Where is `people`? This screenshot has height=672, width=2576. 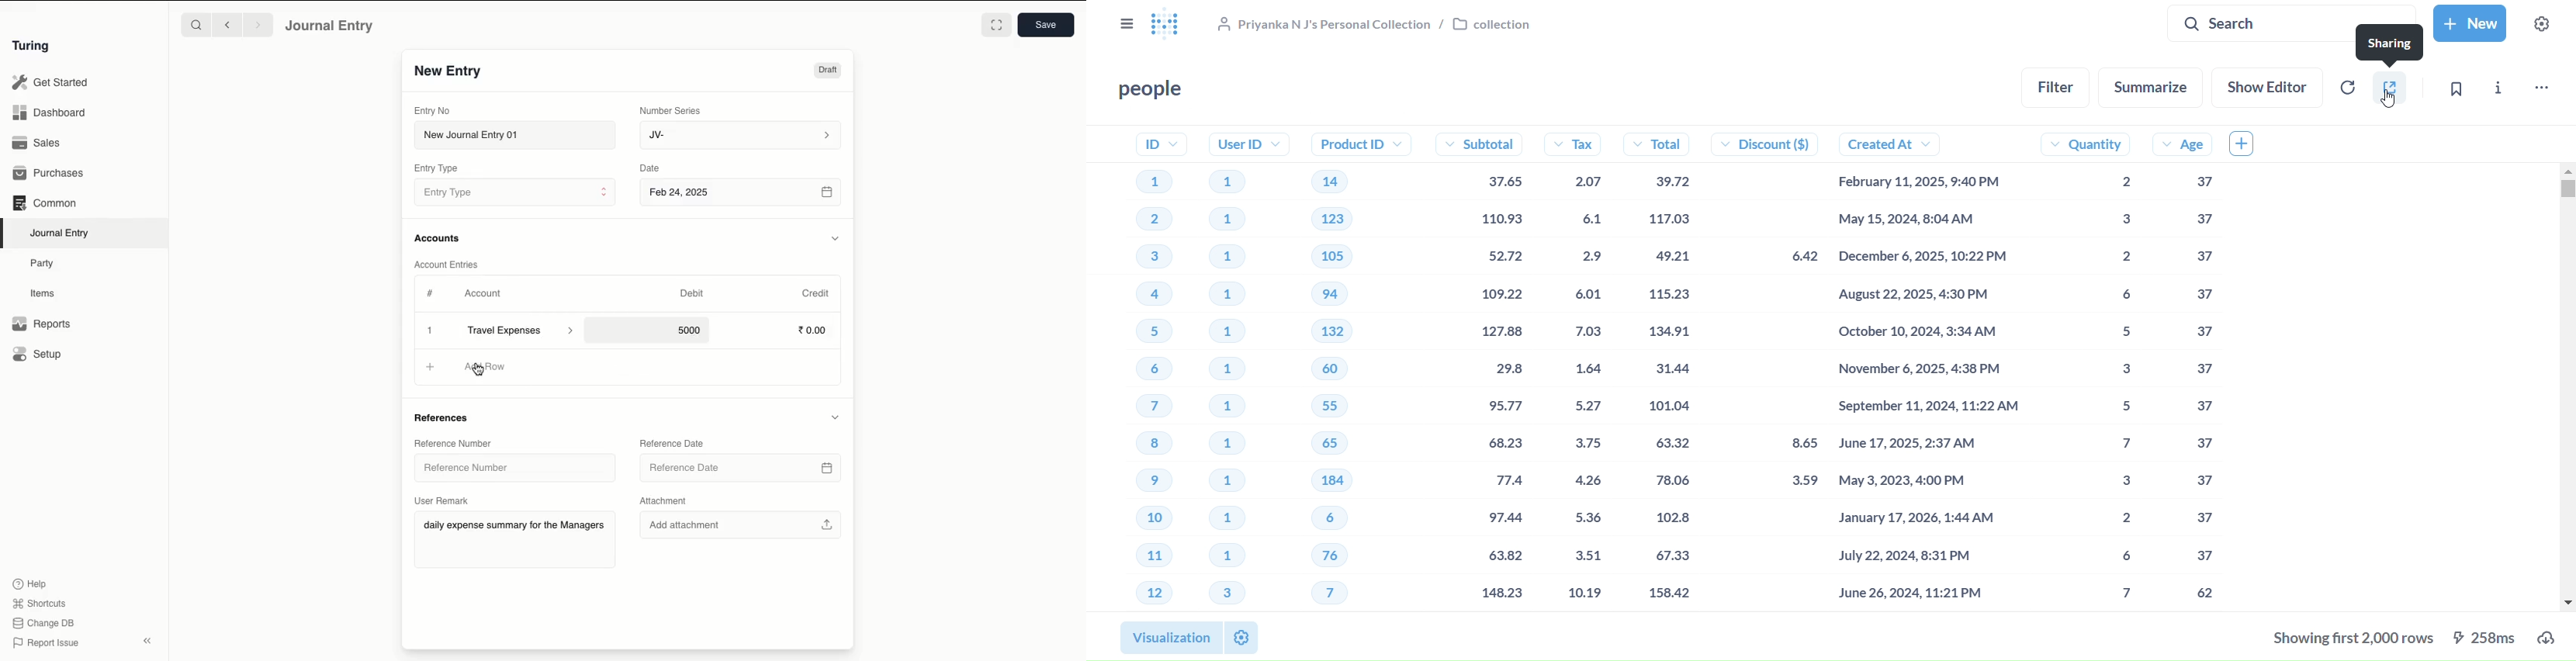
people is located at coordinates (1152, 90).